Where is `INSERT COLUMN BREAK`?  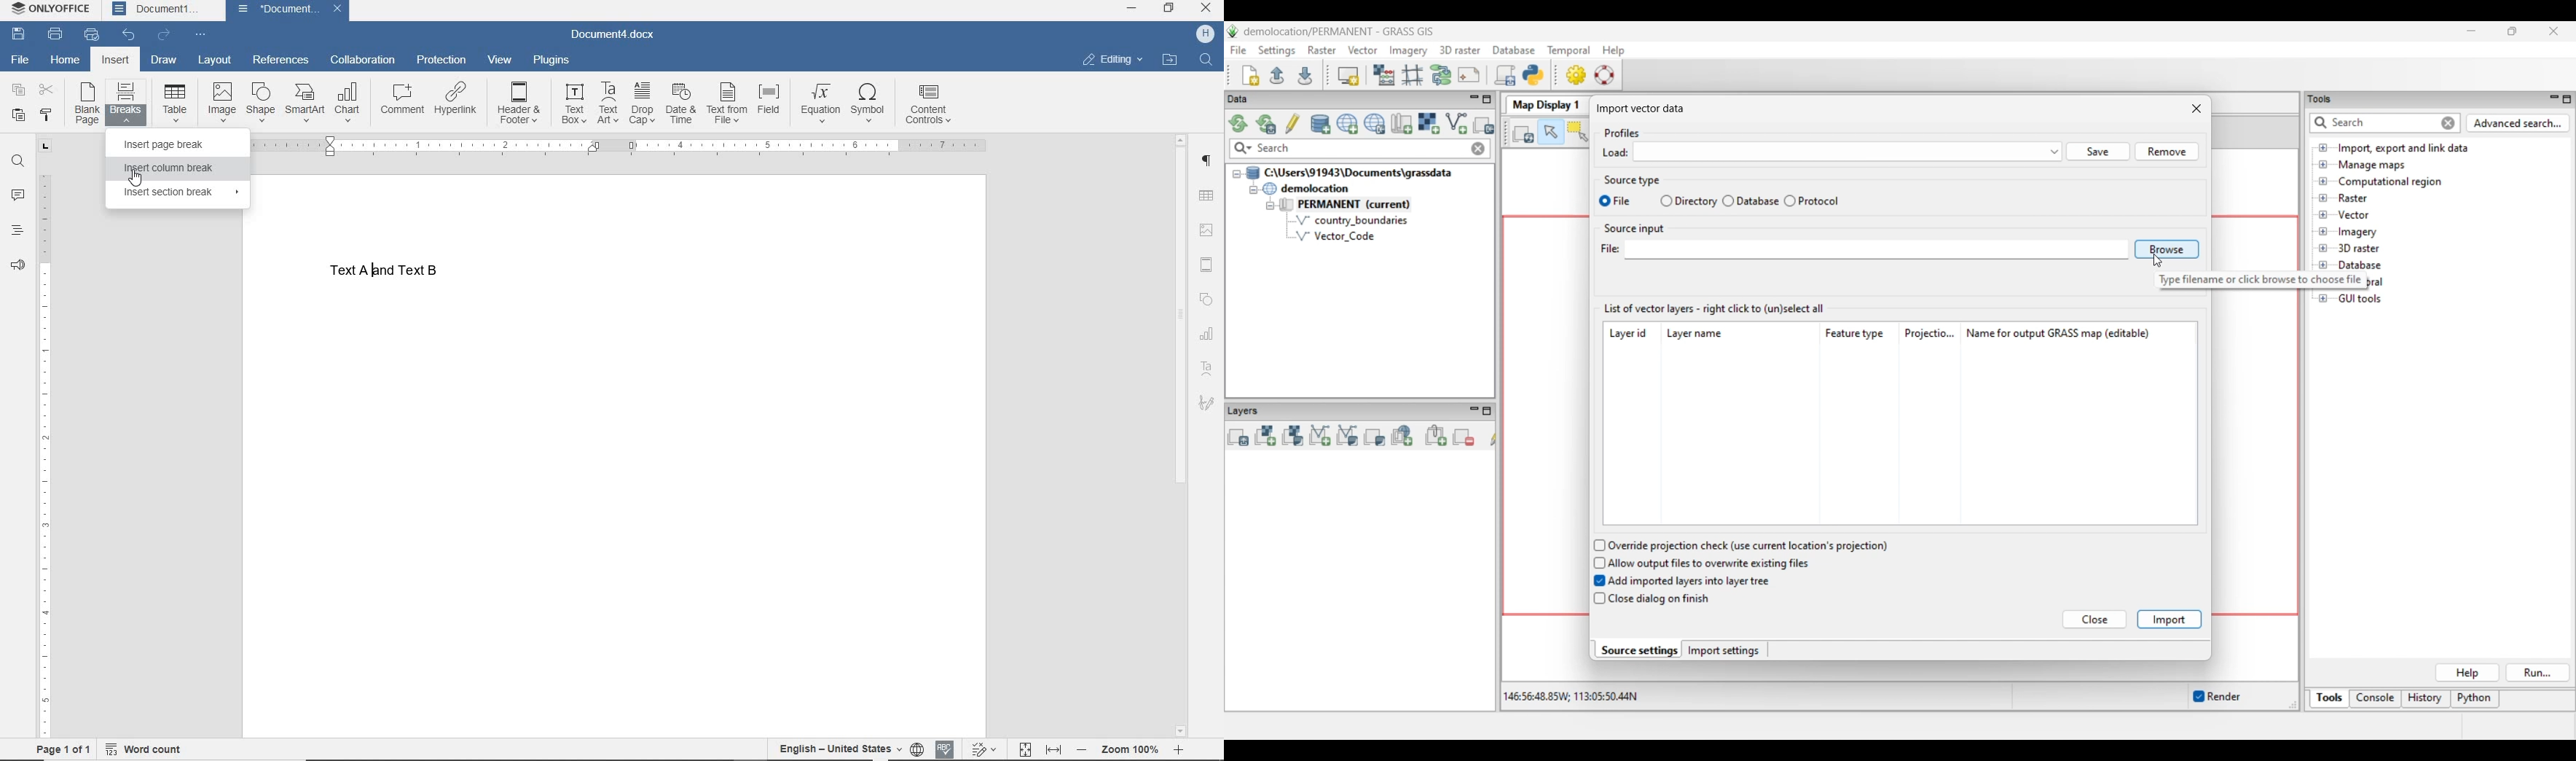 INSERT COLUMN BREAK is located at coordinates (170, 170).